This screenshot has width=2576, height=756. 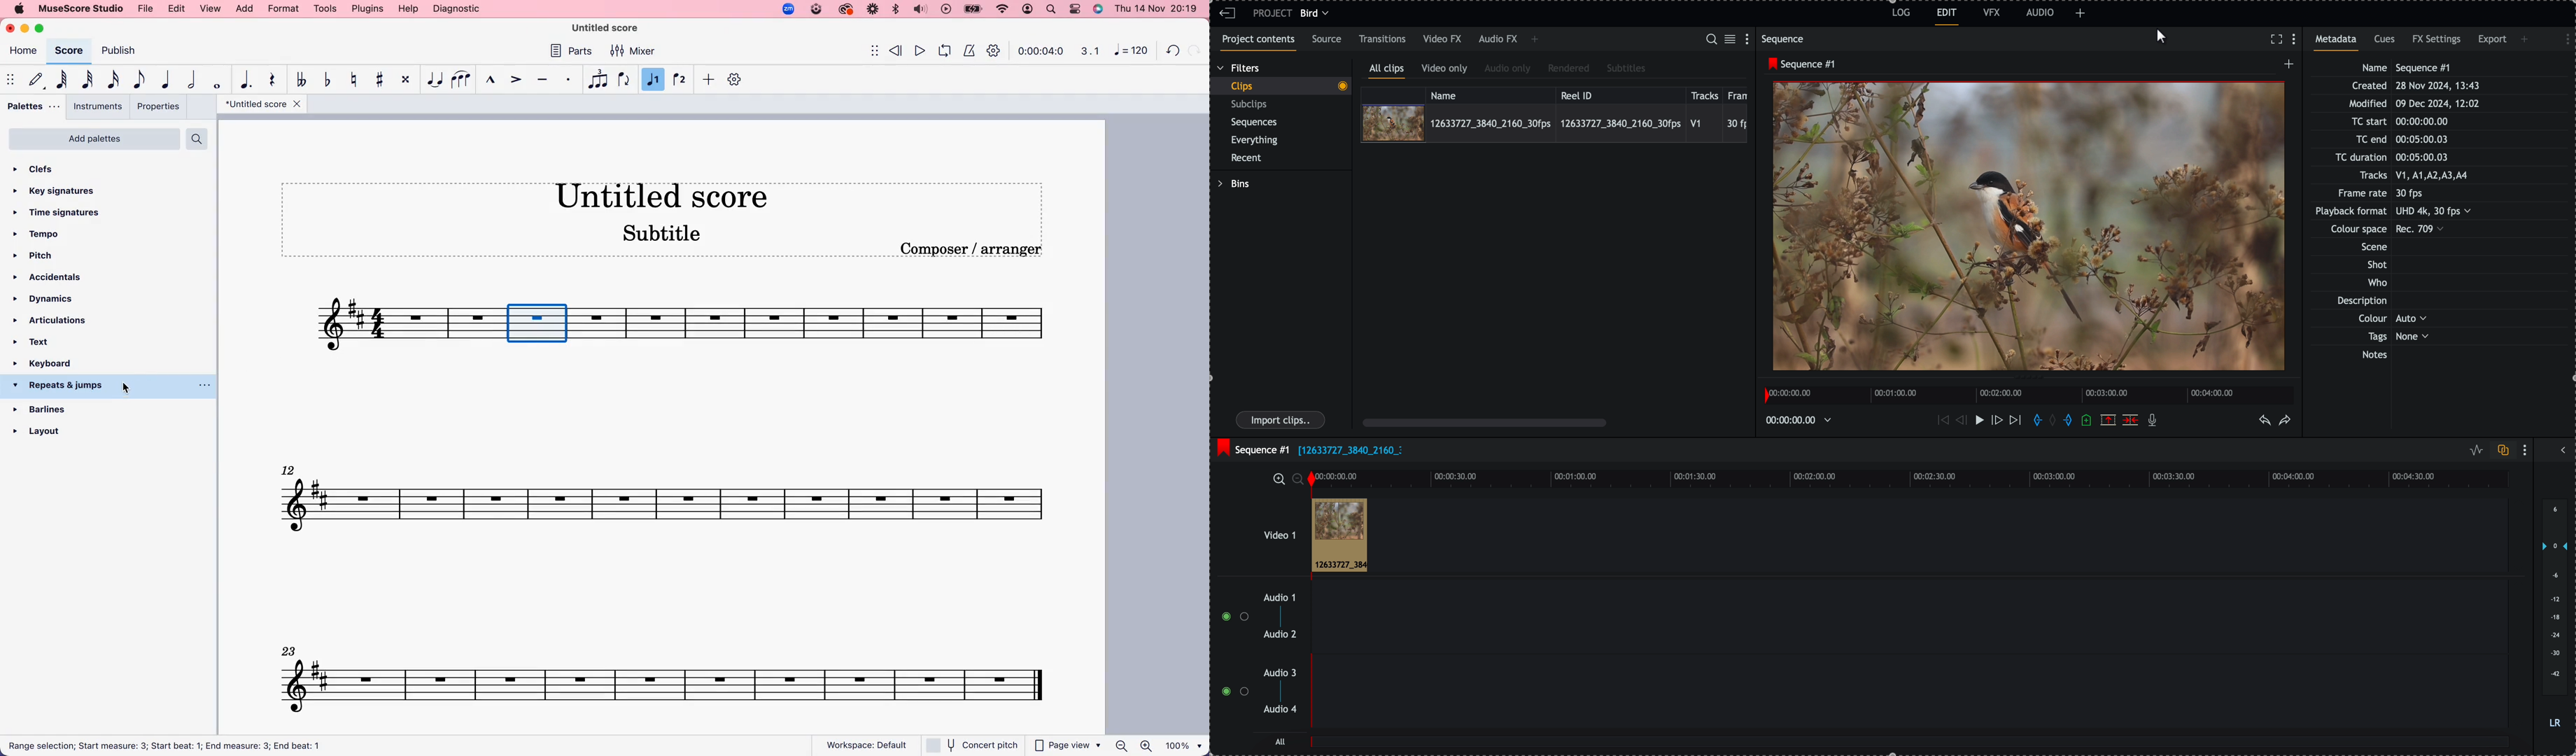 I want to click on add panel, so click(x=2526, y=39).